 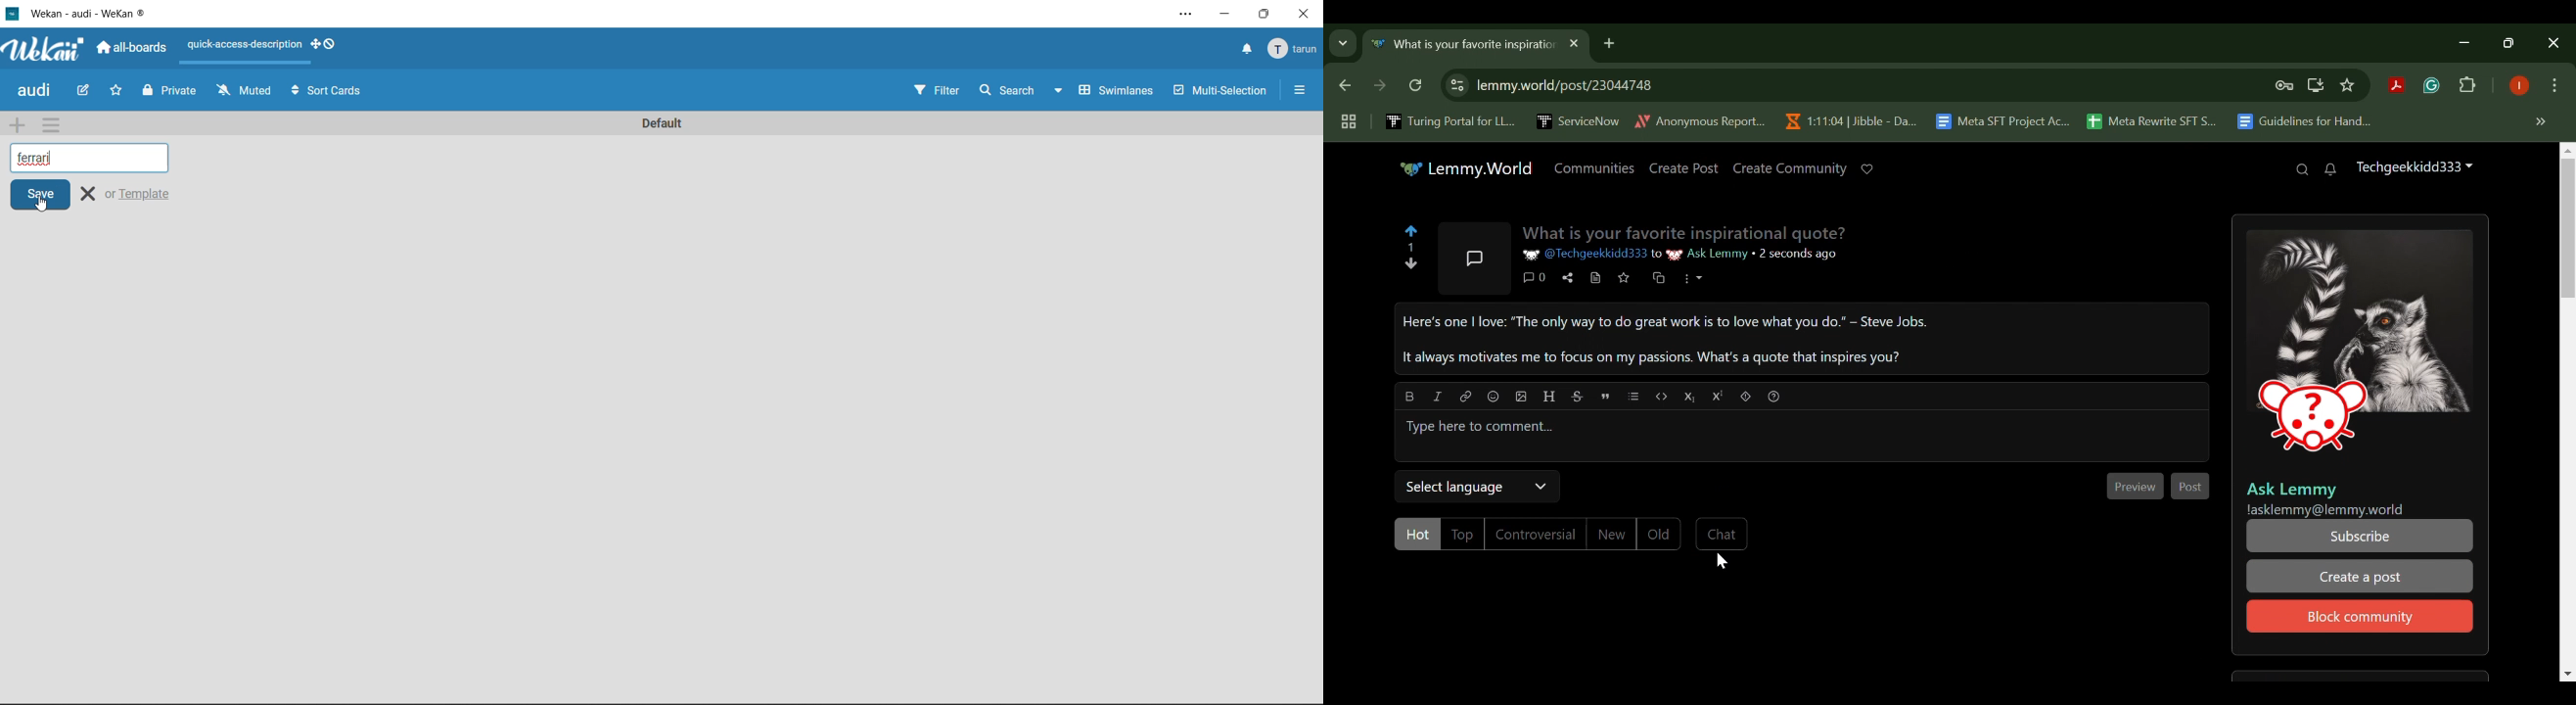 What do you see at coordinates (1436, 396) in the screenshot?
I see `italic` at bounding box center [1436, 396].